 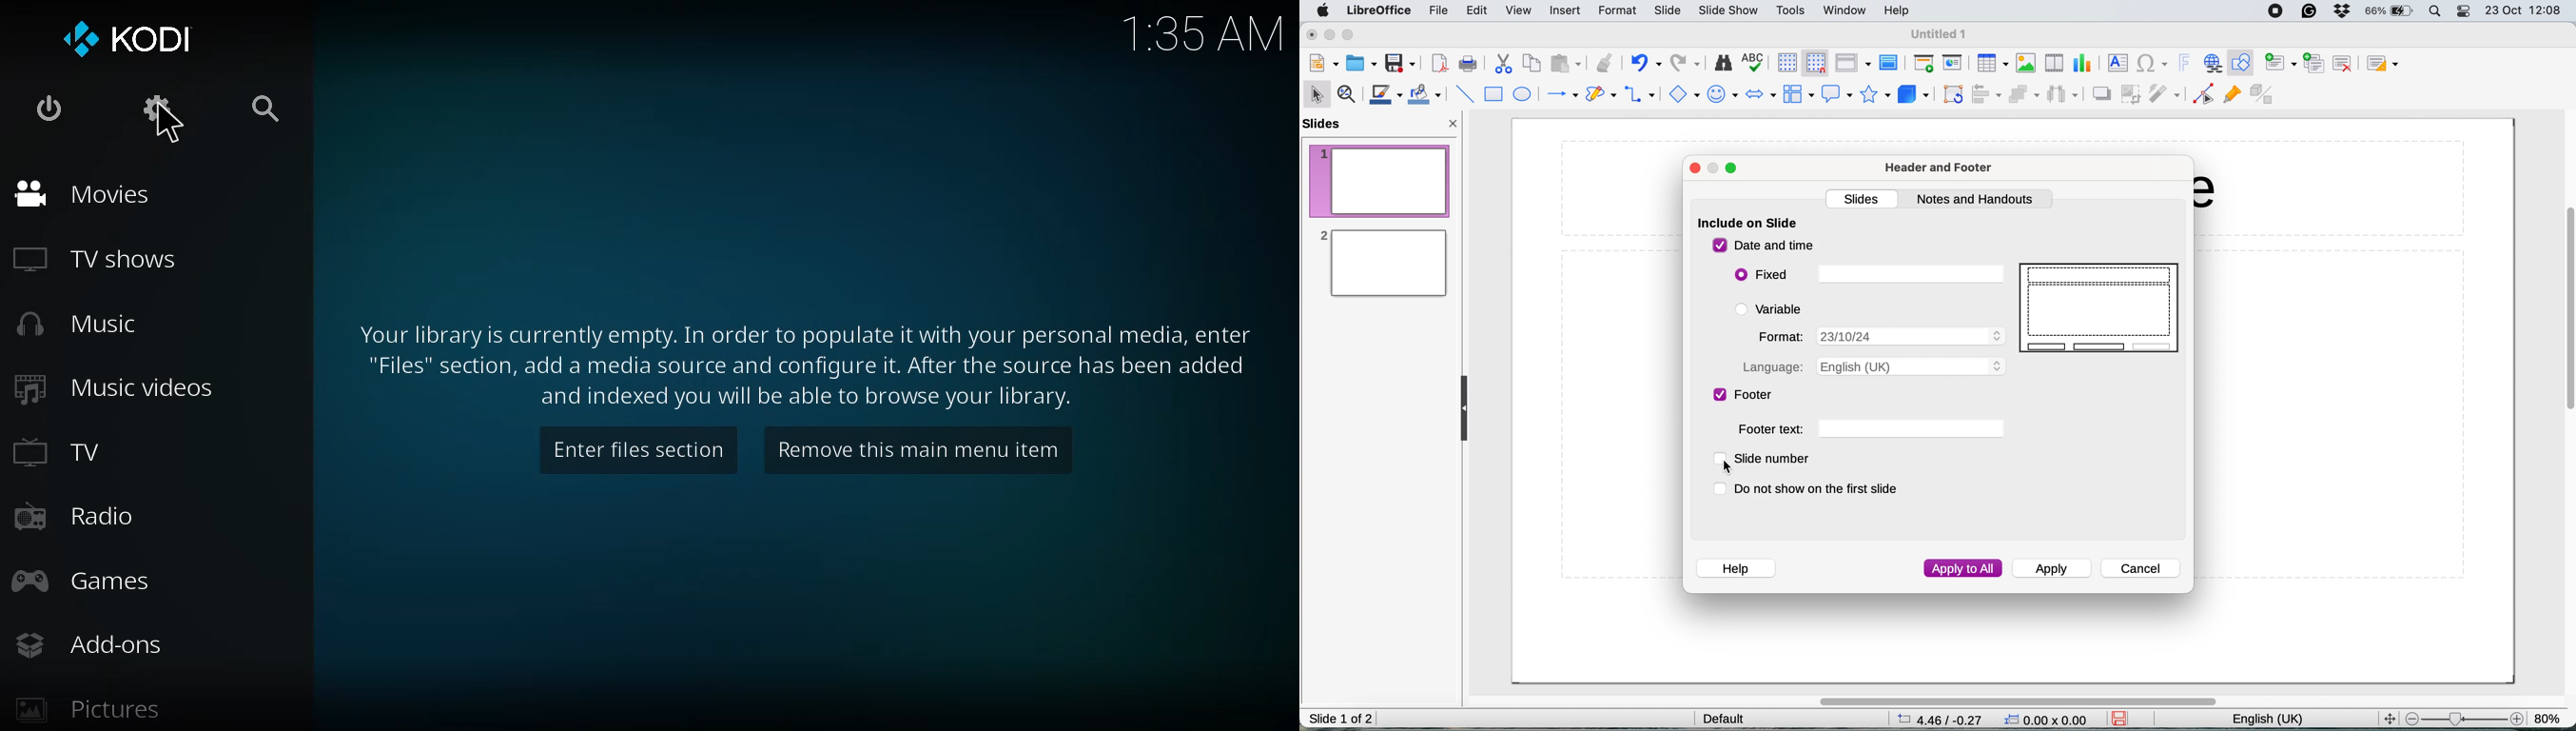 I want to click on slide 2, so click(x=1381, y=263).